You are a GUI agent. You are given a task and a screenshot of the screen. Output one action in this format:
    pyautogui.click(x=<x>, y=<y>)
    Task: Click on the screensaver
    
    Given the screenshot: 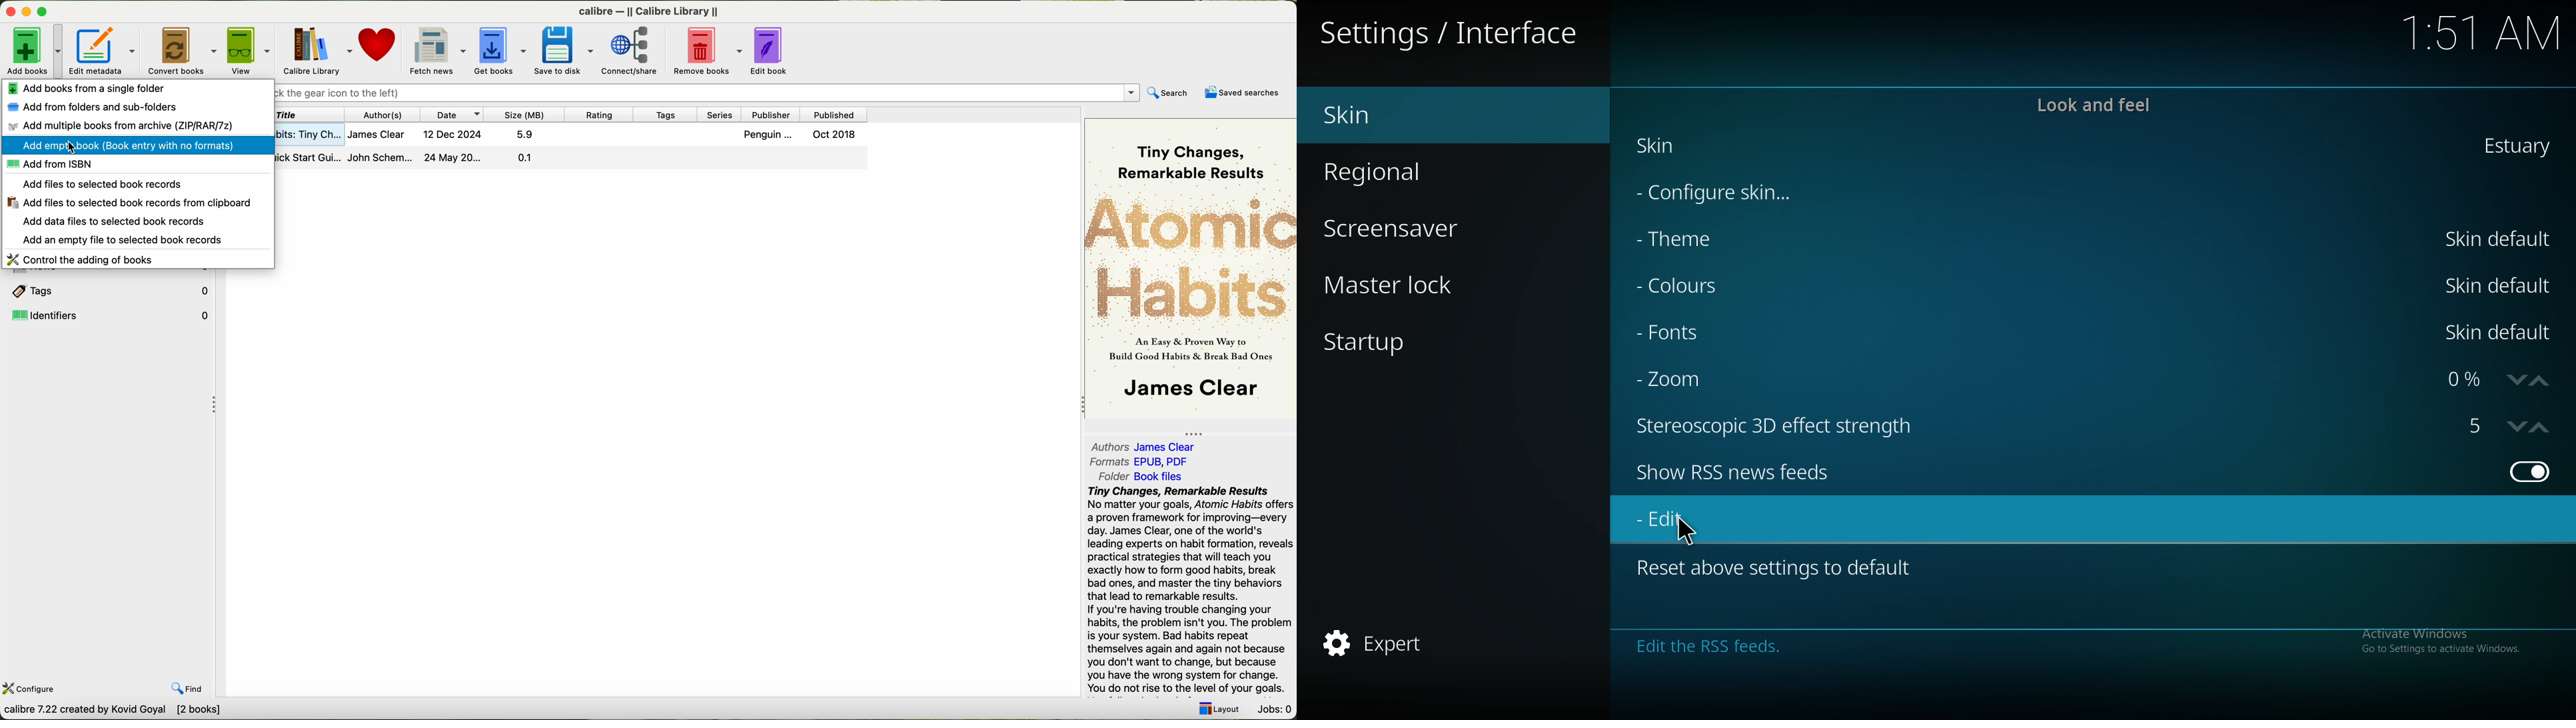 What is the action you would take?
    pyautogui.click(x=1407, y=227)
    